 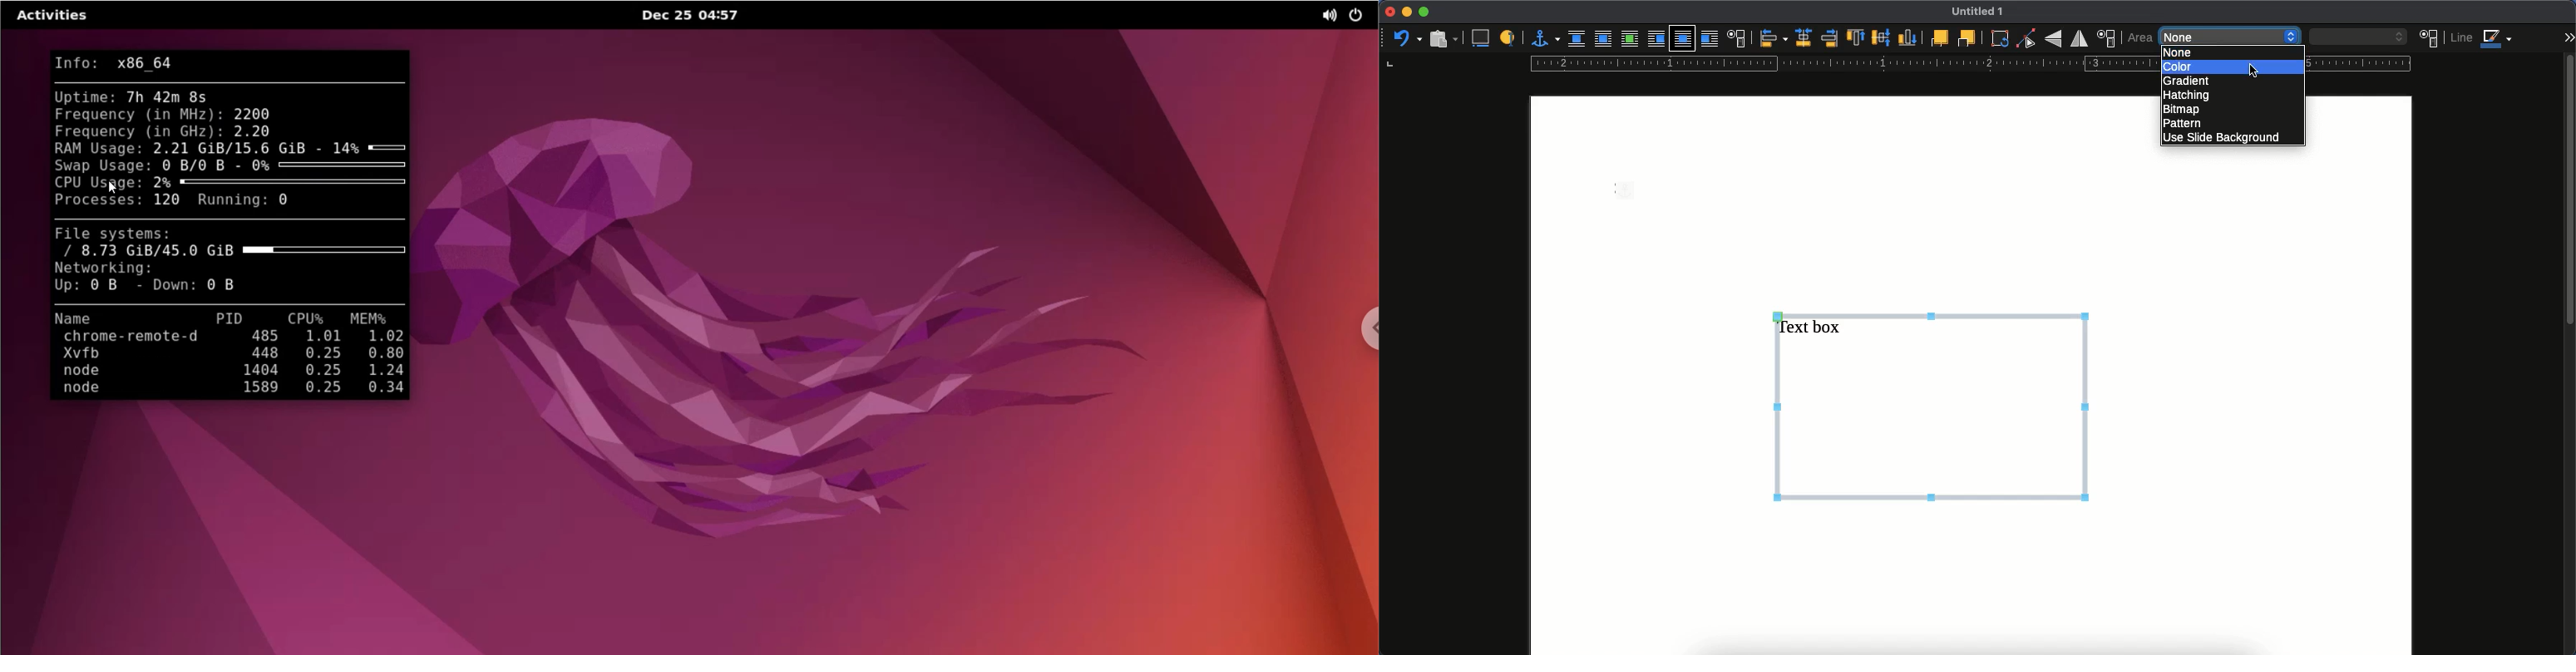 I want to click on front one, so click(x=1938, y=37).